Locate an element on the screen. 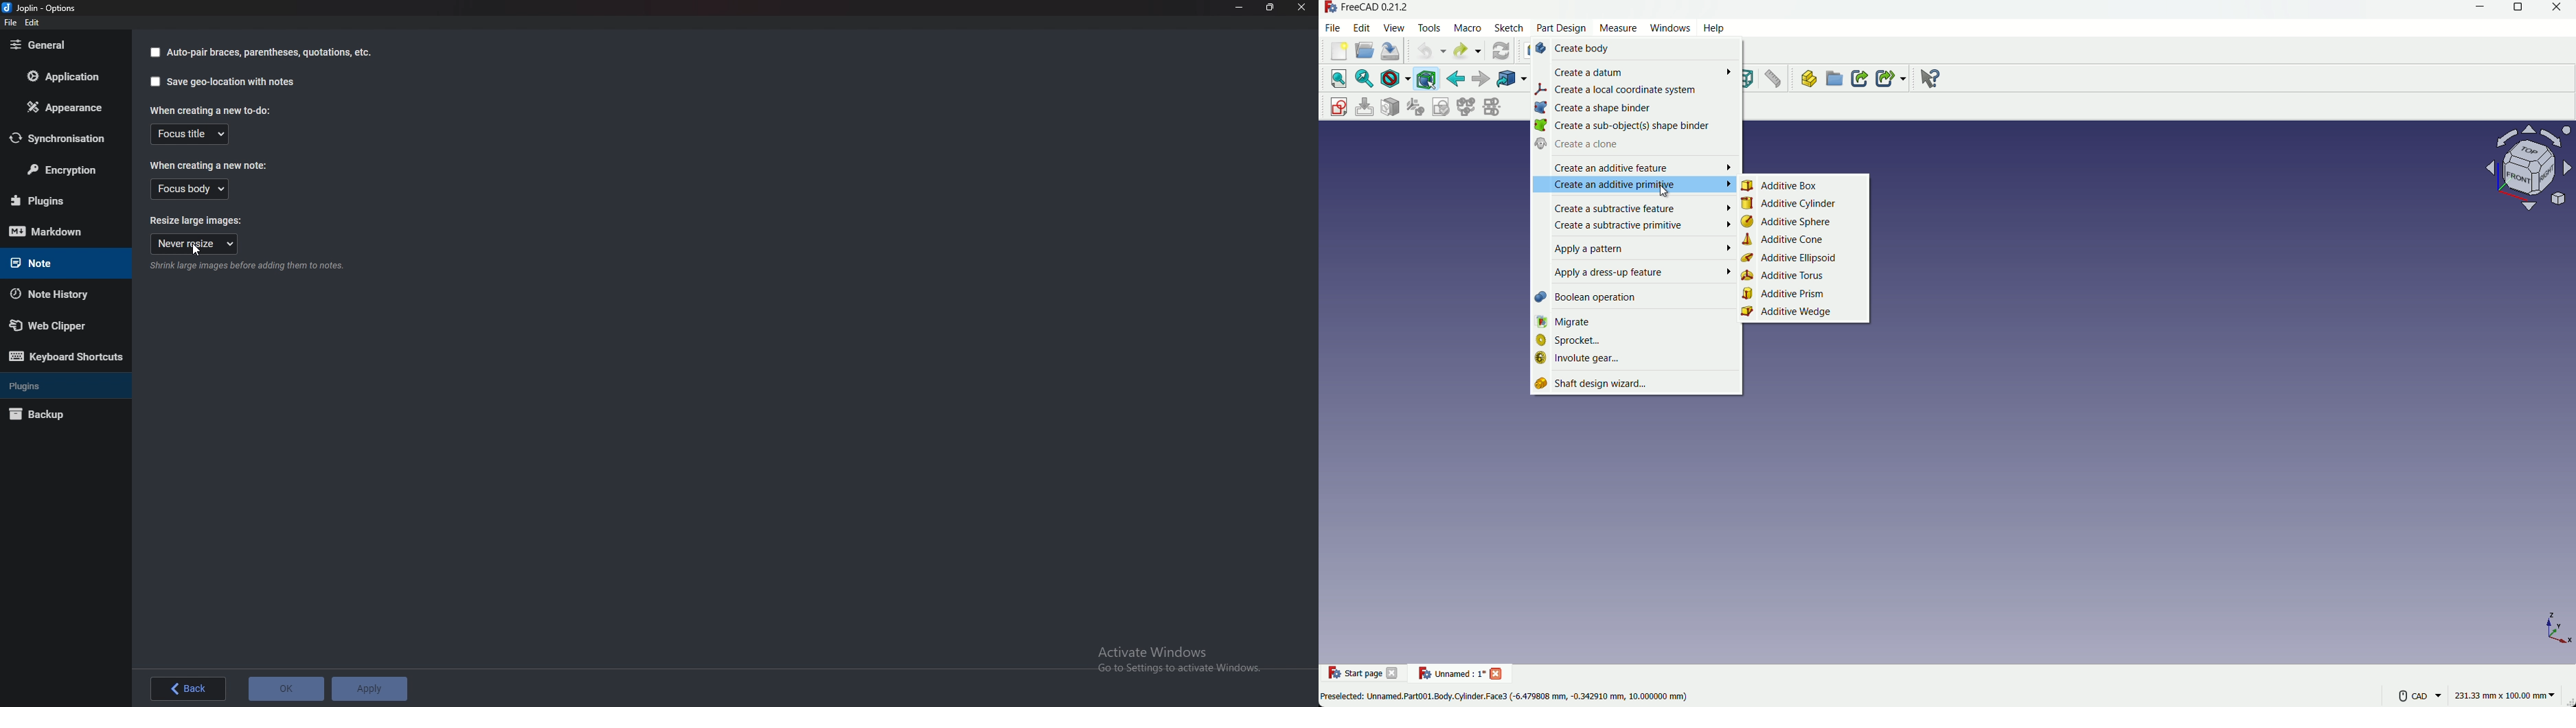   is located at coordinates (2541, 60).